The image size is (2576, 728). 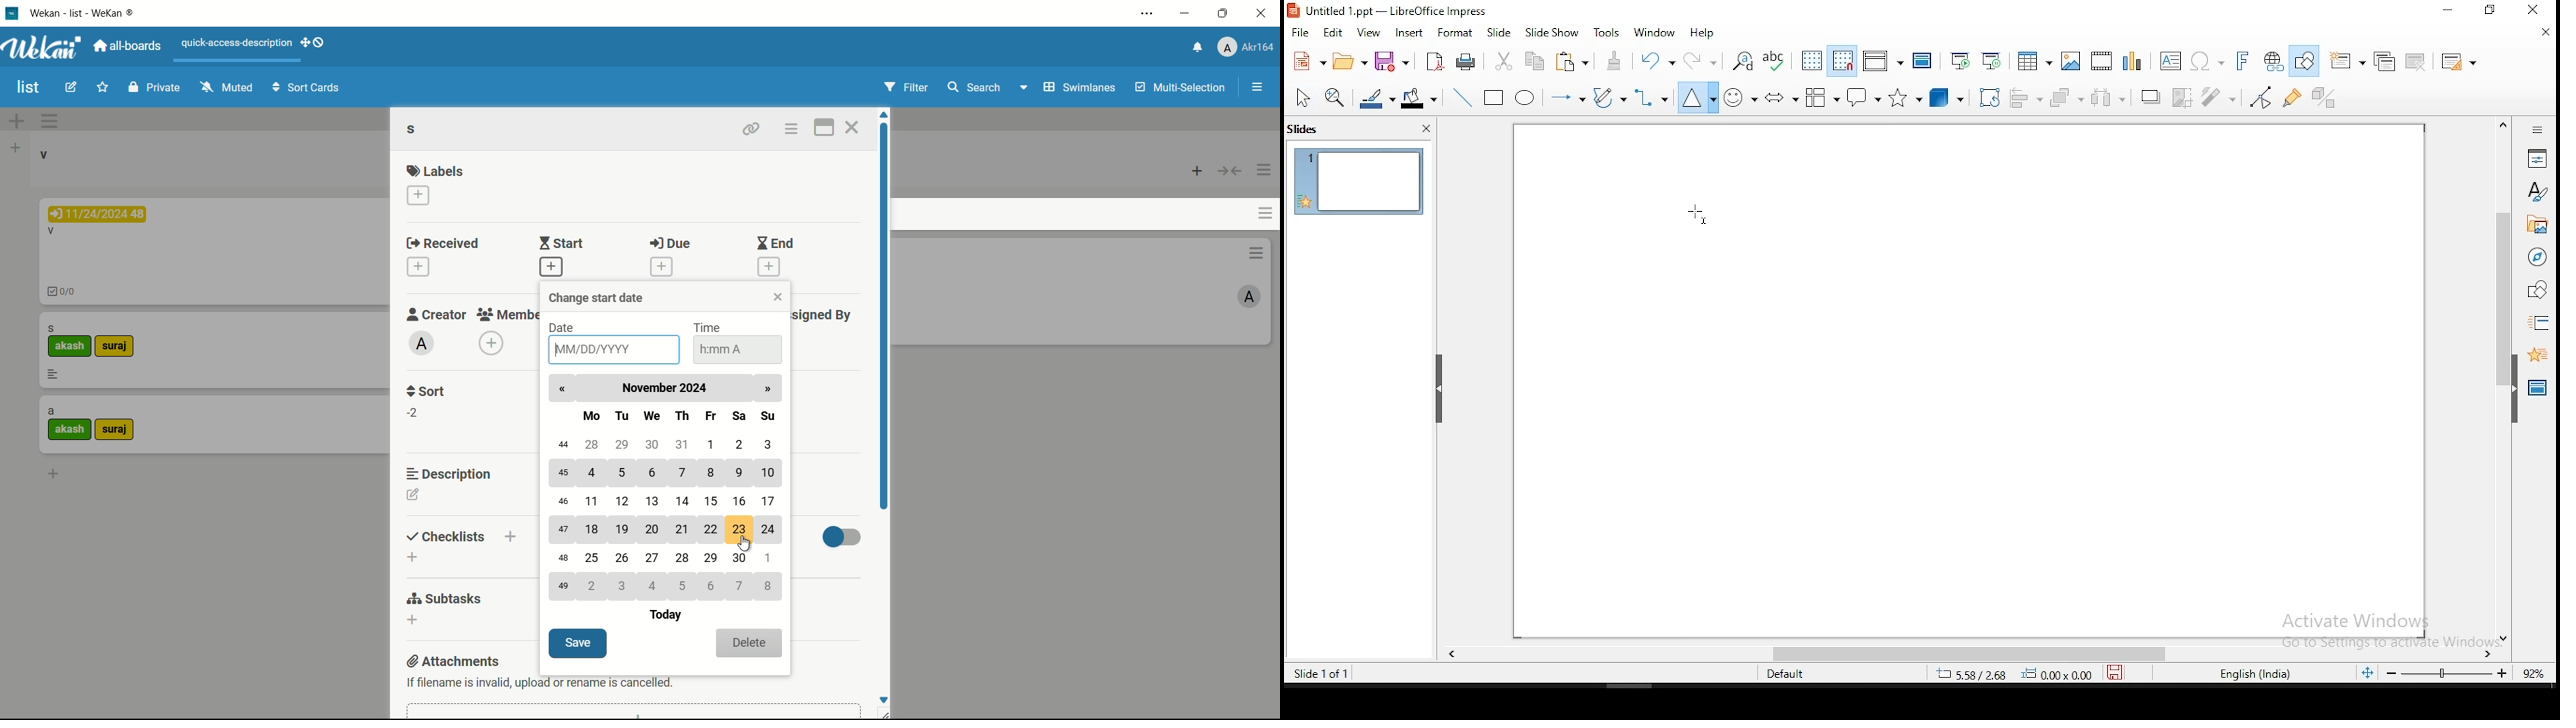 What do you see at coordinates (2057, 675) in the screenshot?
I see `0.00x 0.00` at bounding box center [2057, 675].